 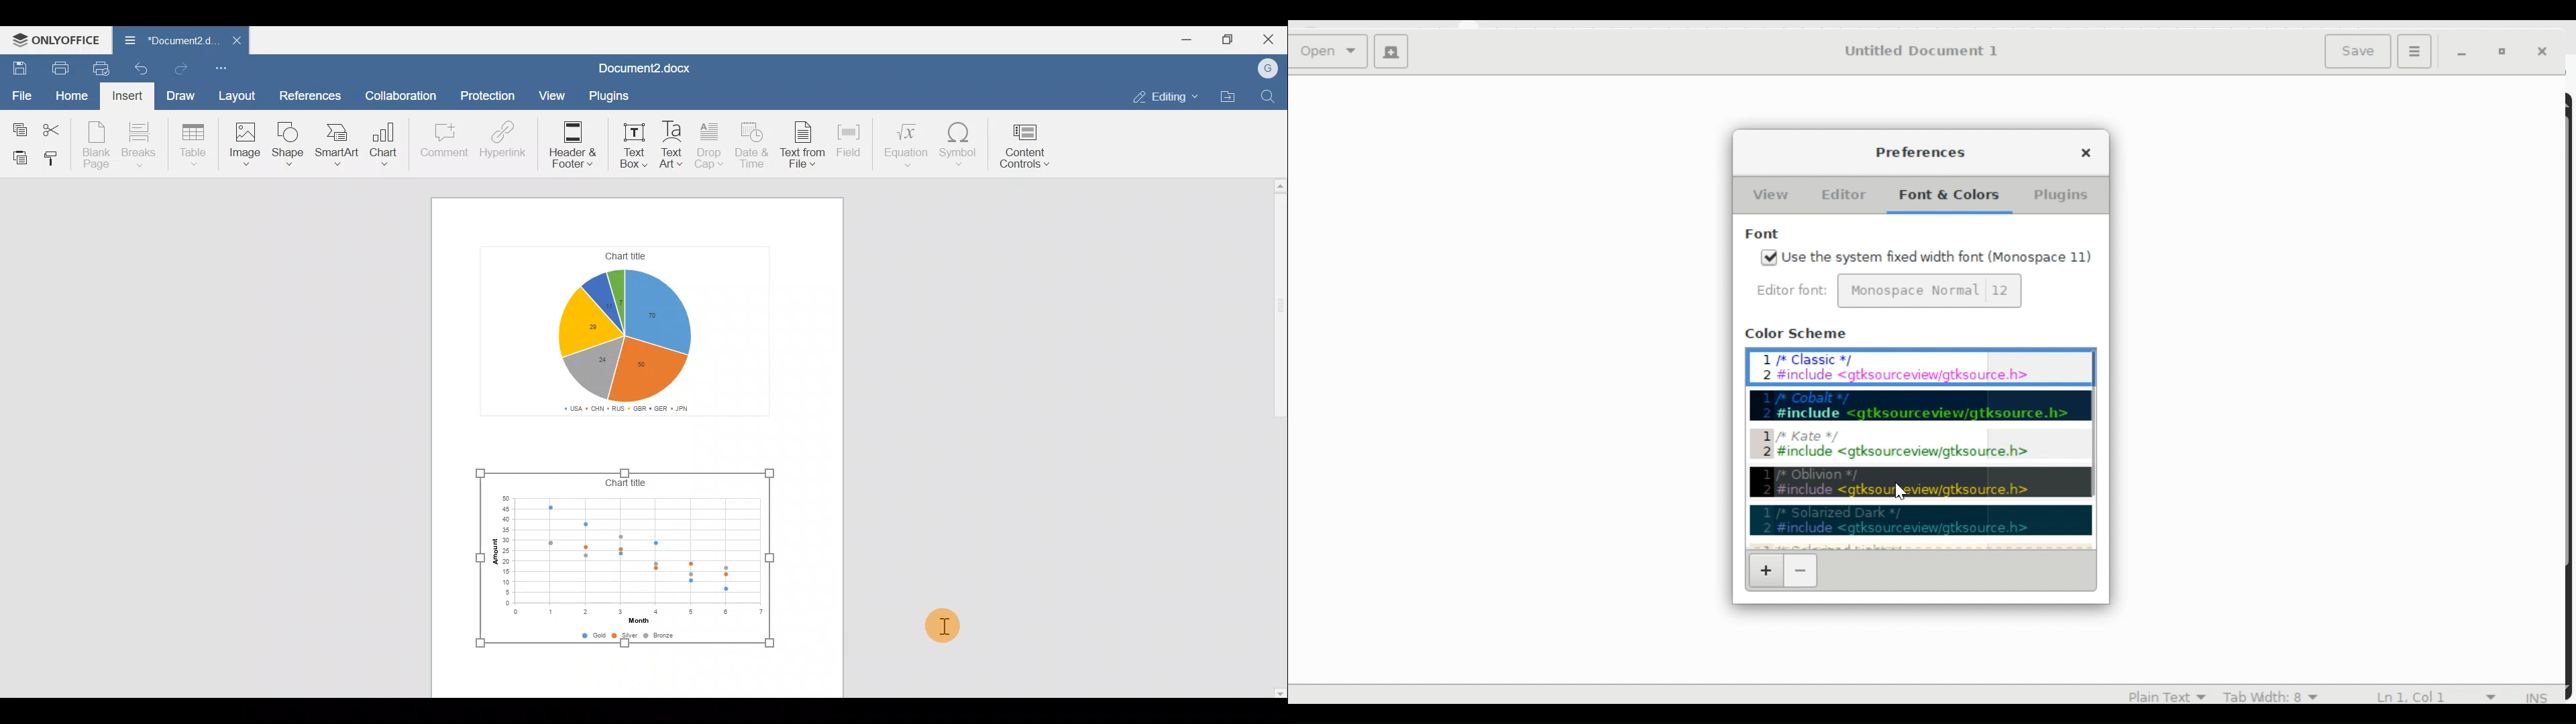 What do you see at coordinates (939, 626) in the screenshot?
I see `Cursor` at bounding box center [939, 626].